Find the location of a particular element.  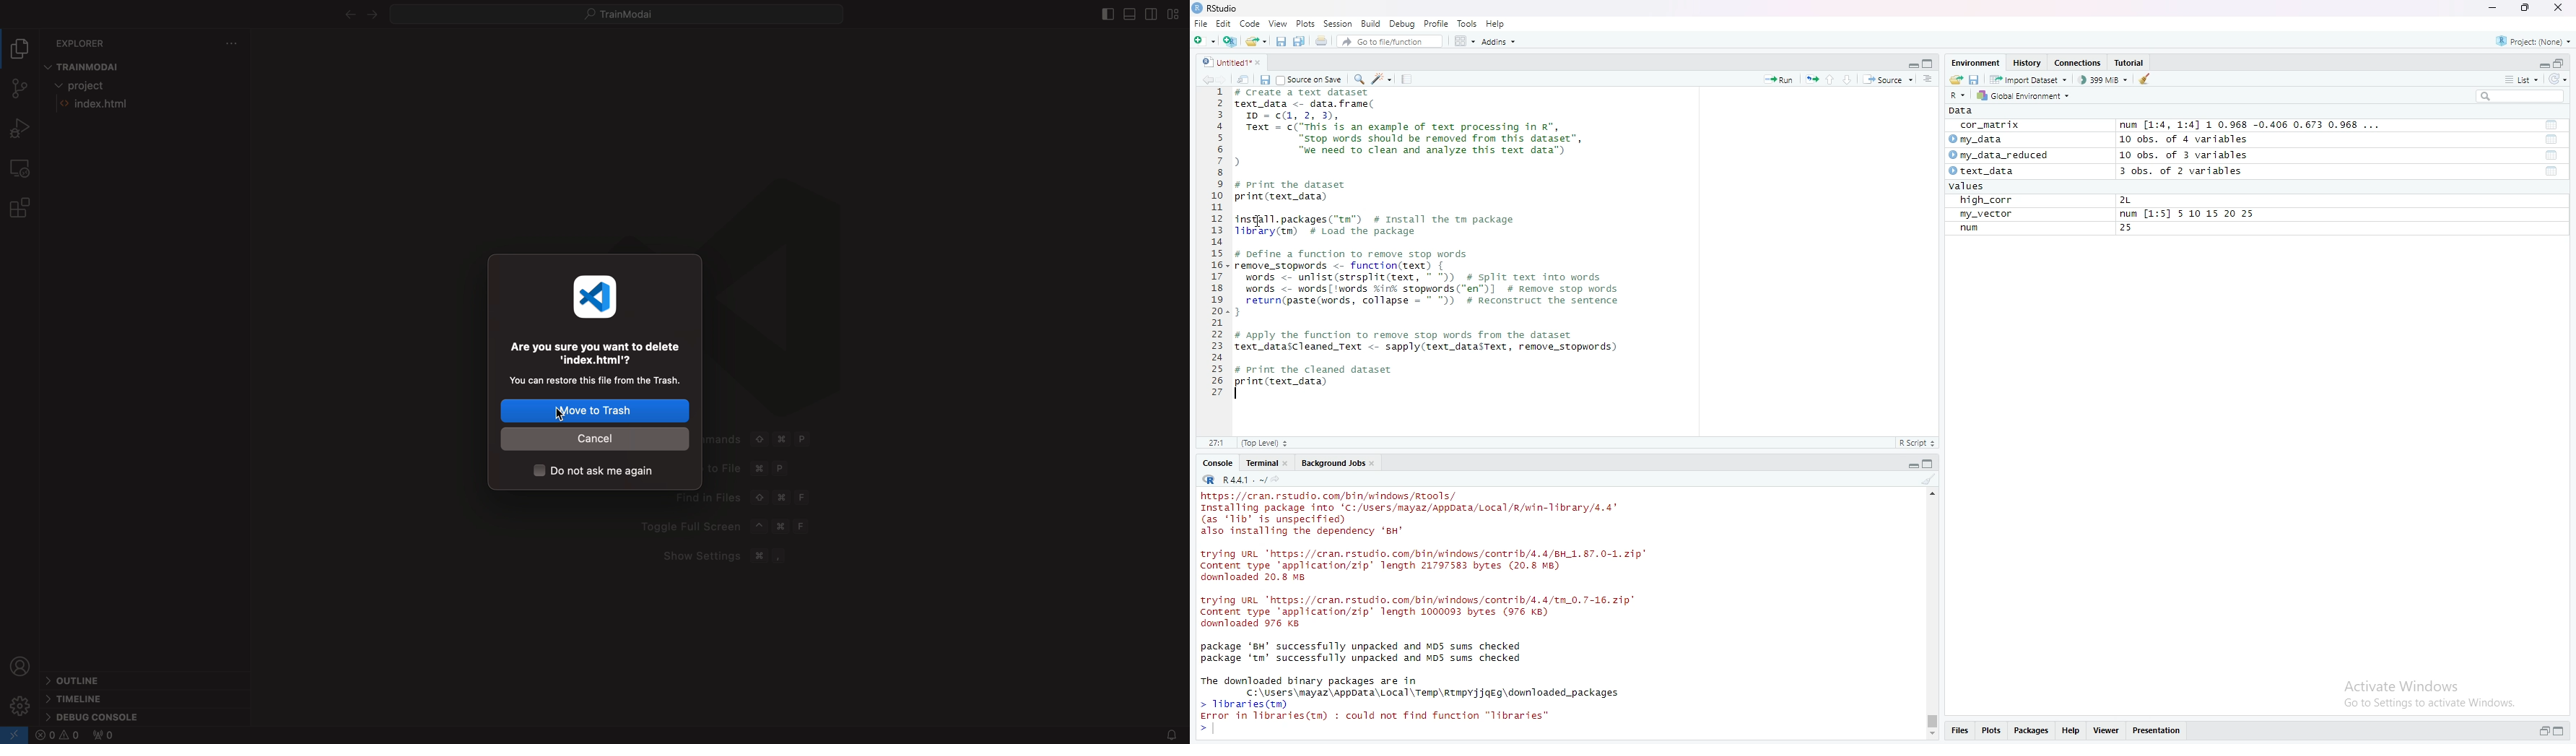

help is located at coordinates (2070, 730).